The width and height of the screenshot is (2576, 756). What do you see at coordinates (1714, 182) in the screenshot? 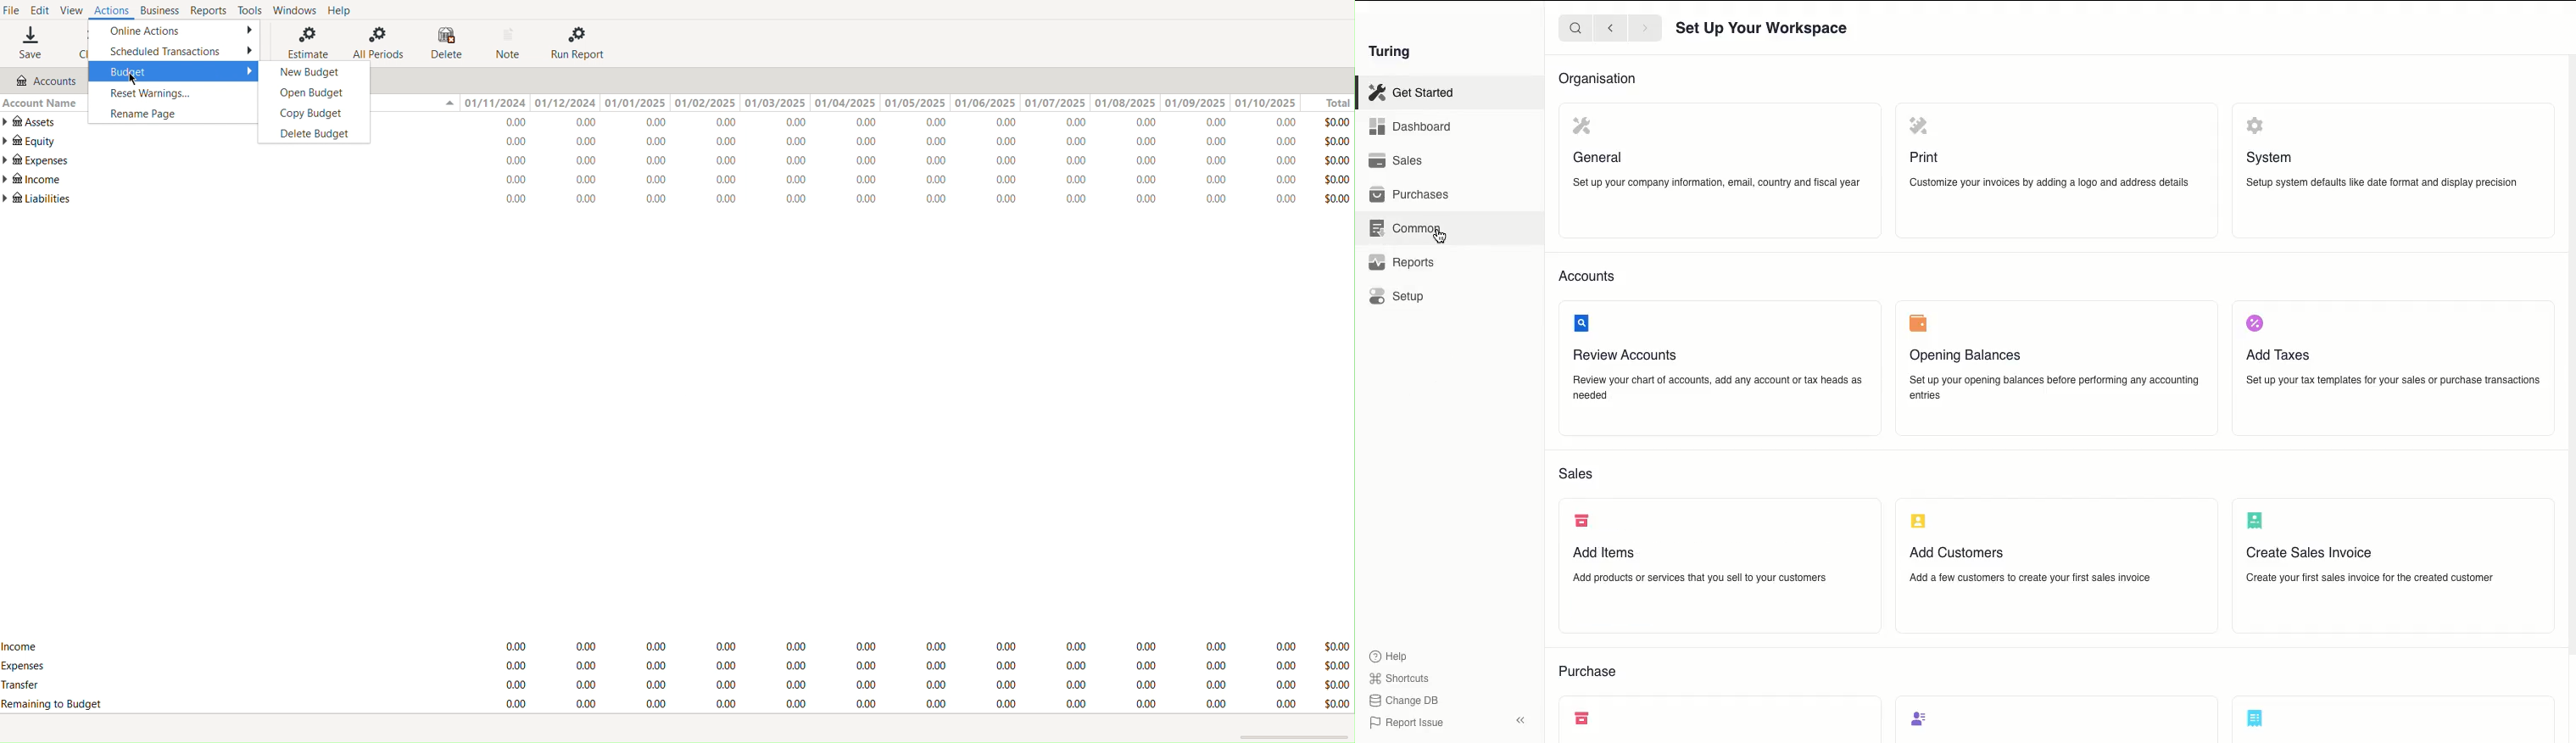
I see `Set up your company information, email, country and fiscal year` at bounding box center [1714, 182].